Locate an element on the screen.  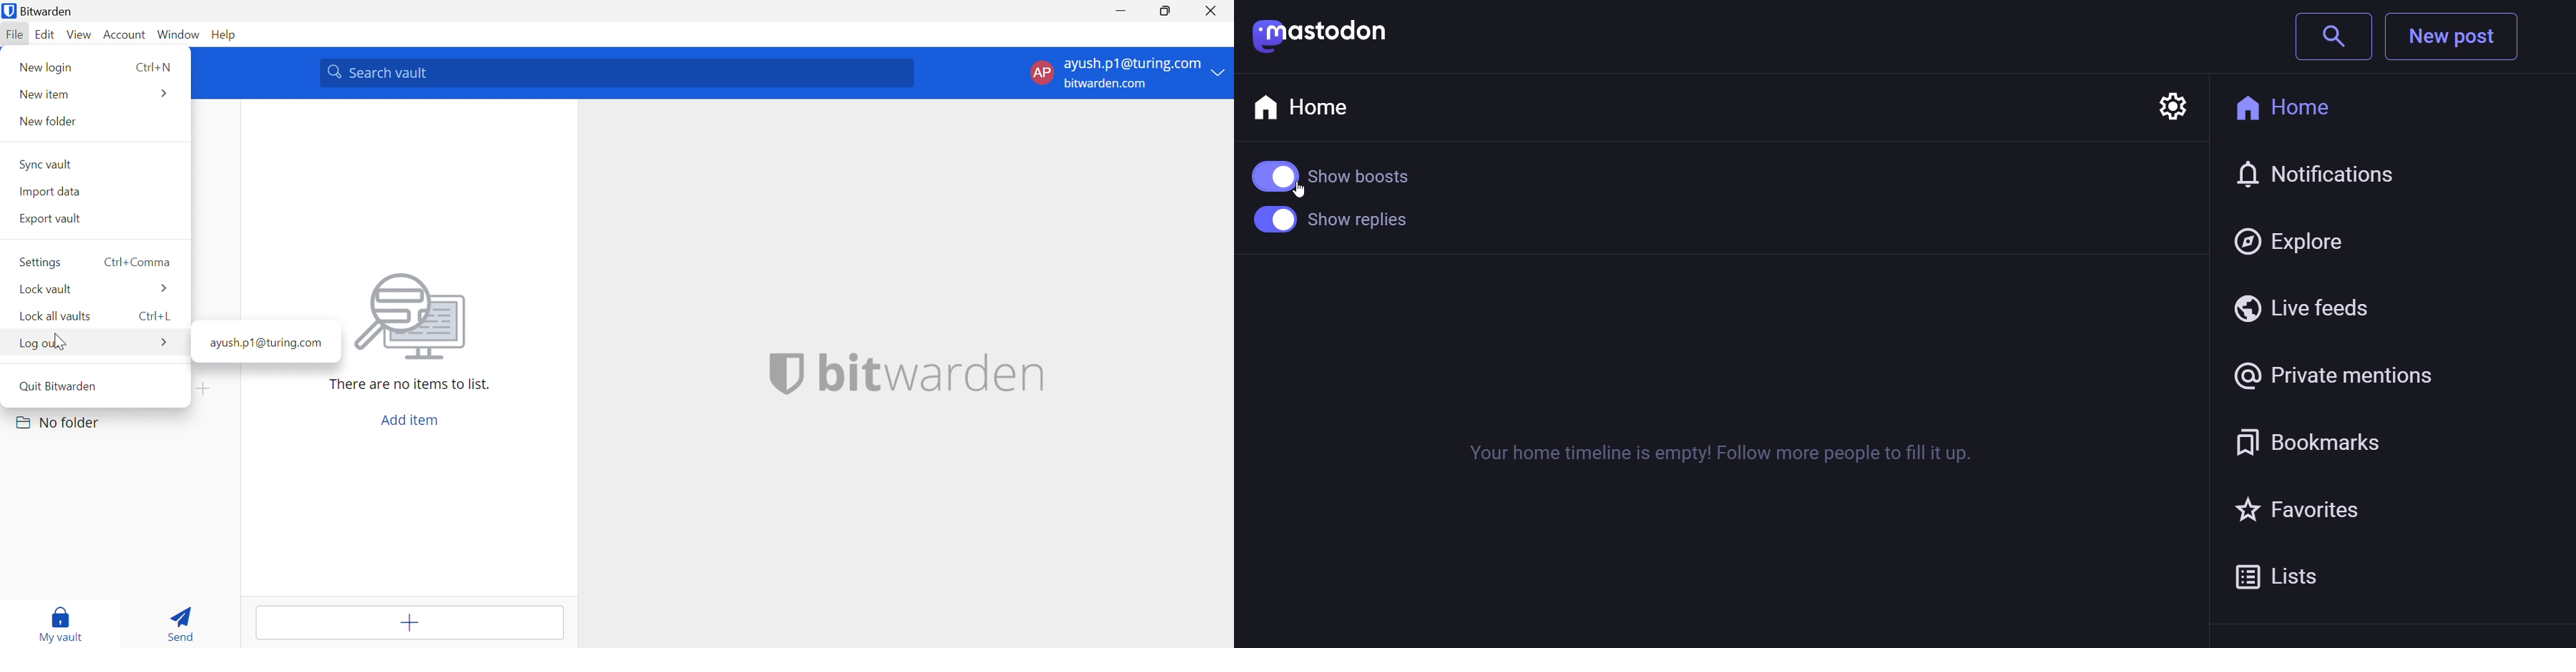
show boost is located at coordinates (1341, 169).